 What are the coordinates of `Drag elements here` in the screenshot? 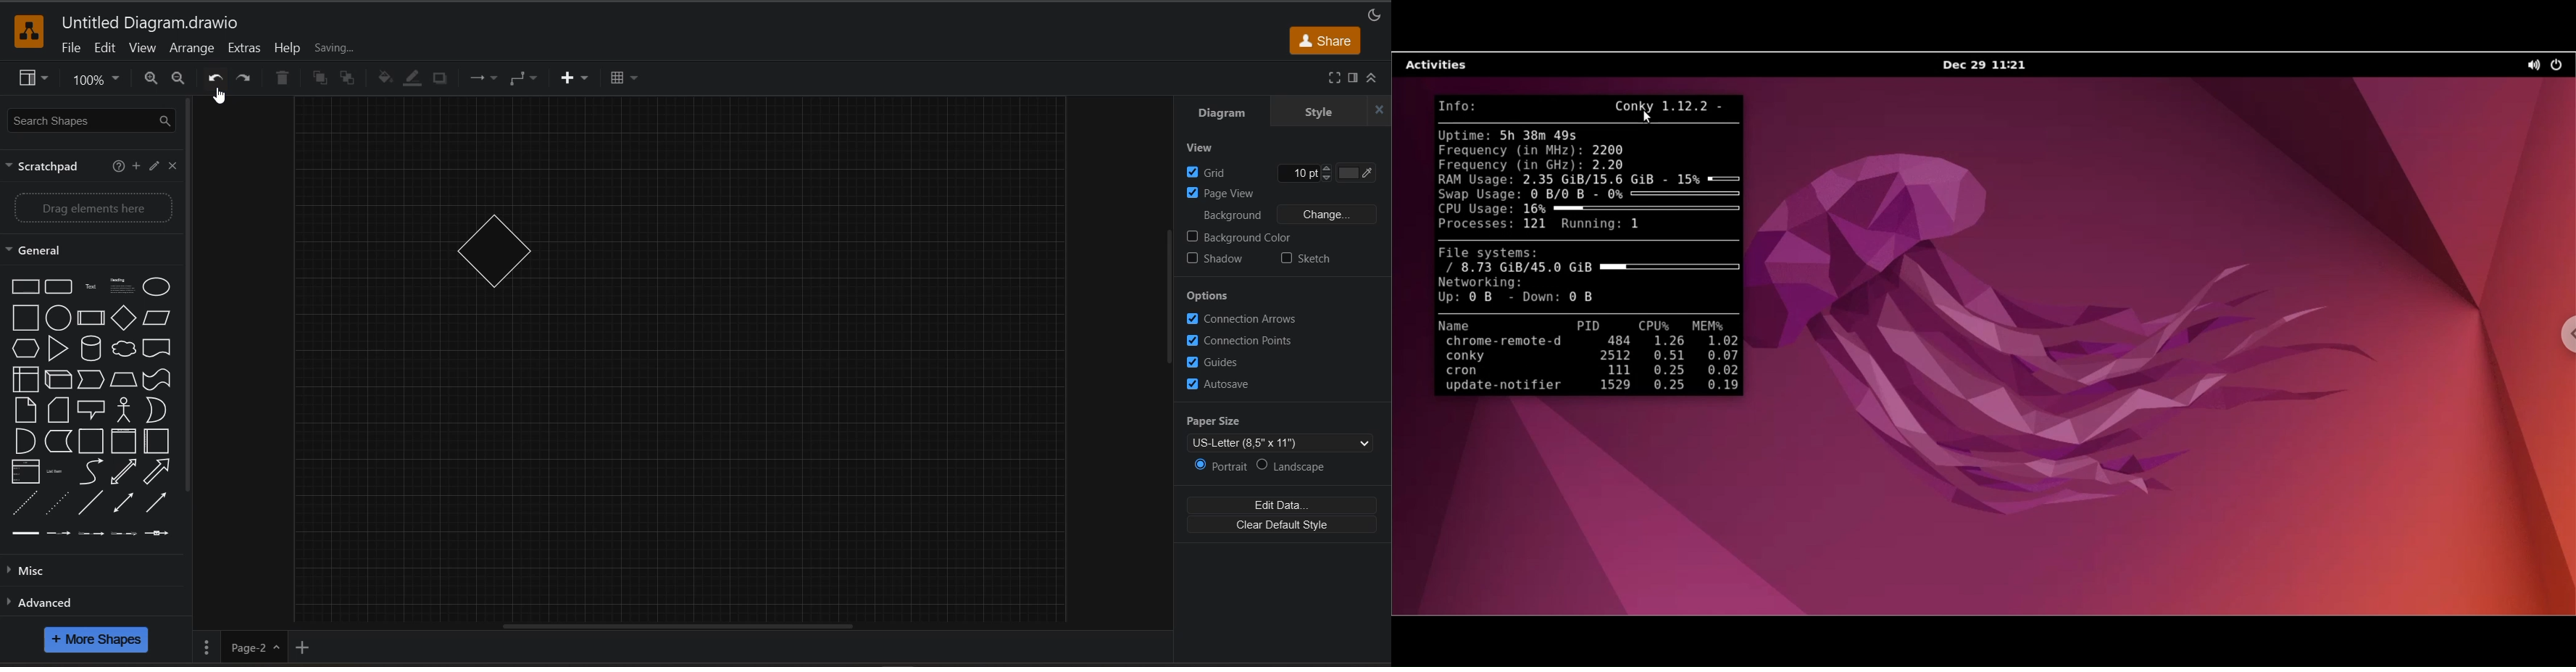 It's located at (94, 208).